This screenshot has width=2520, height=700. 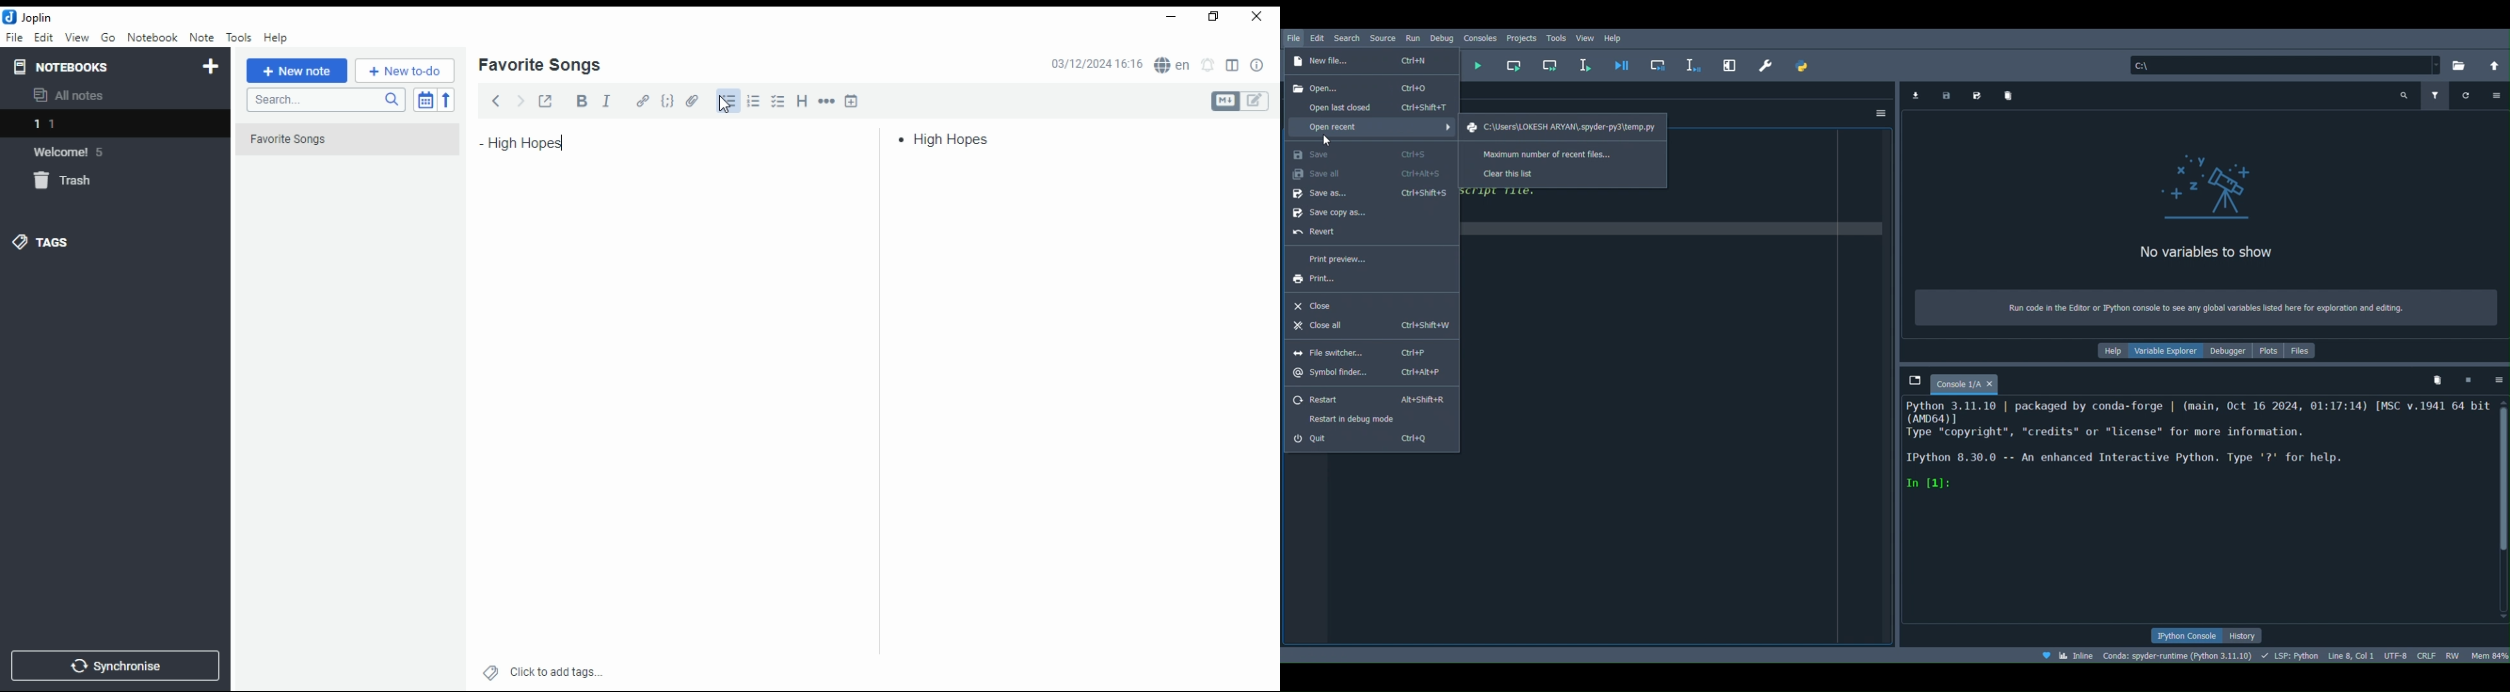 What do you see at coordinates (546, 100) in the screenshot?
I see `toggle external editing` at bounding box center [546, 100].